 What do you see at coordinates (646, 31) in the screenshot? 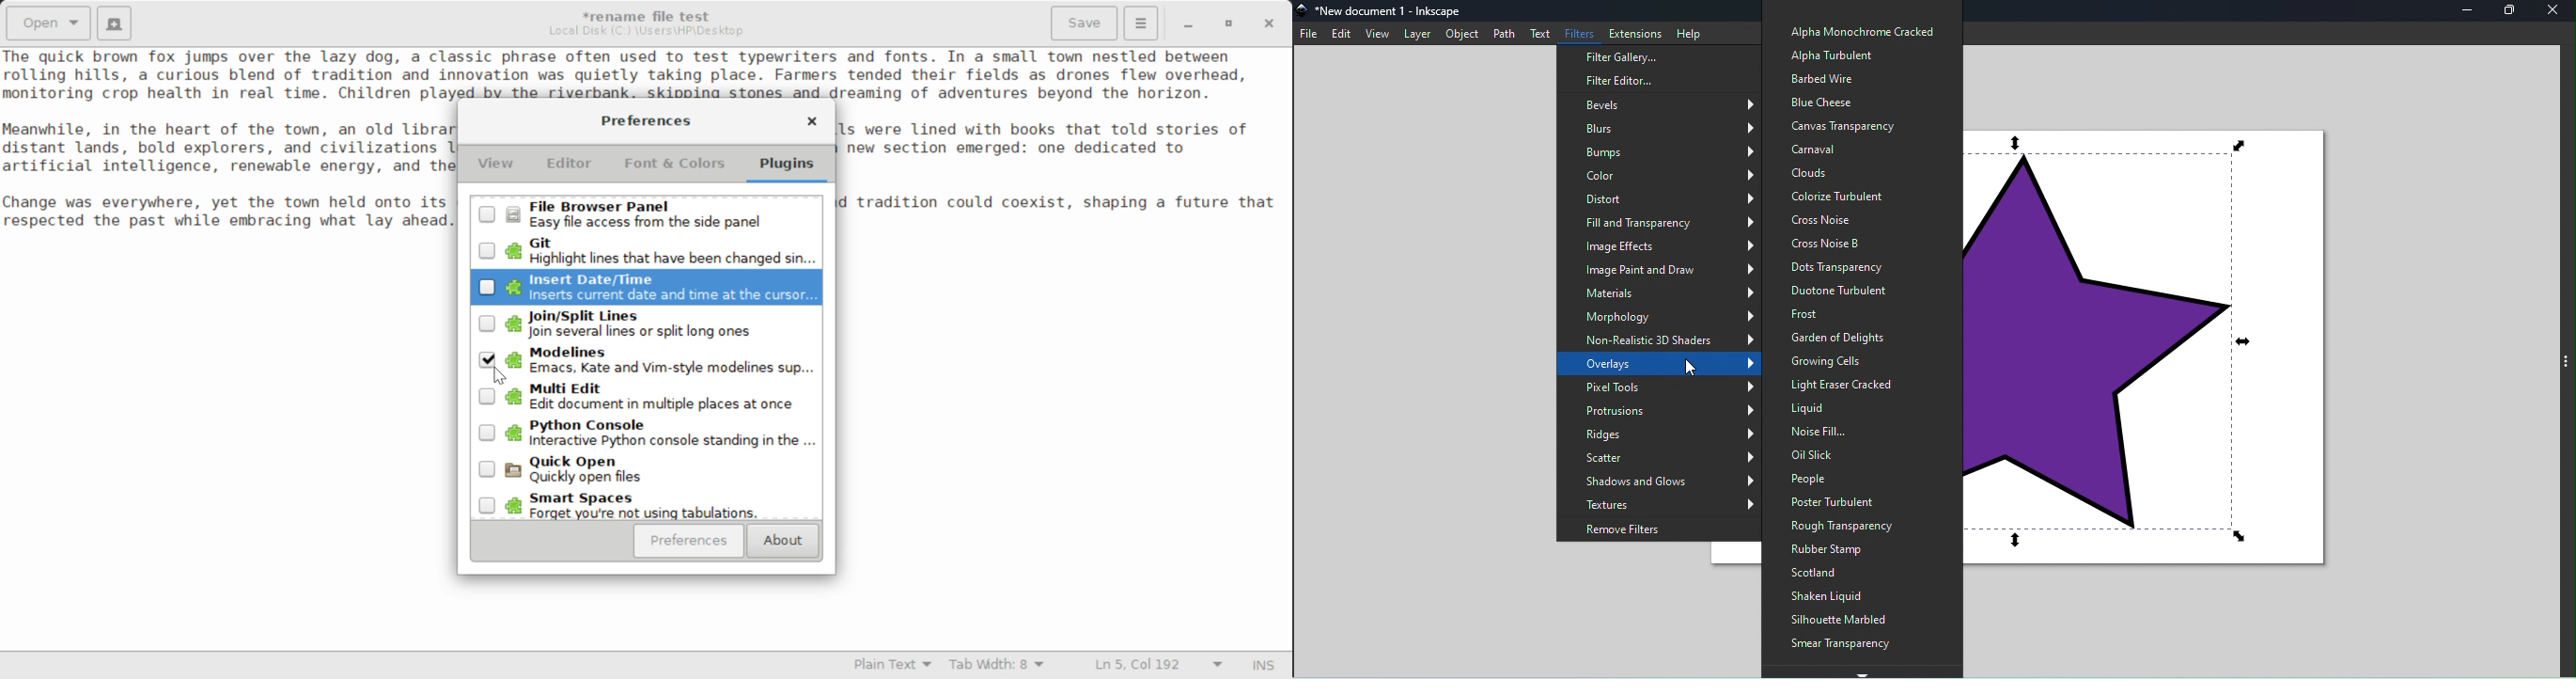
I see `File Location` at bounding box center [646, 31].